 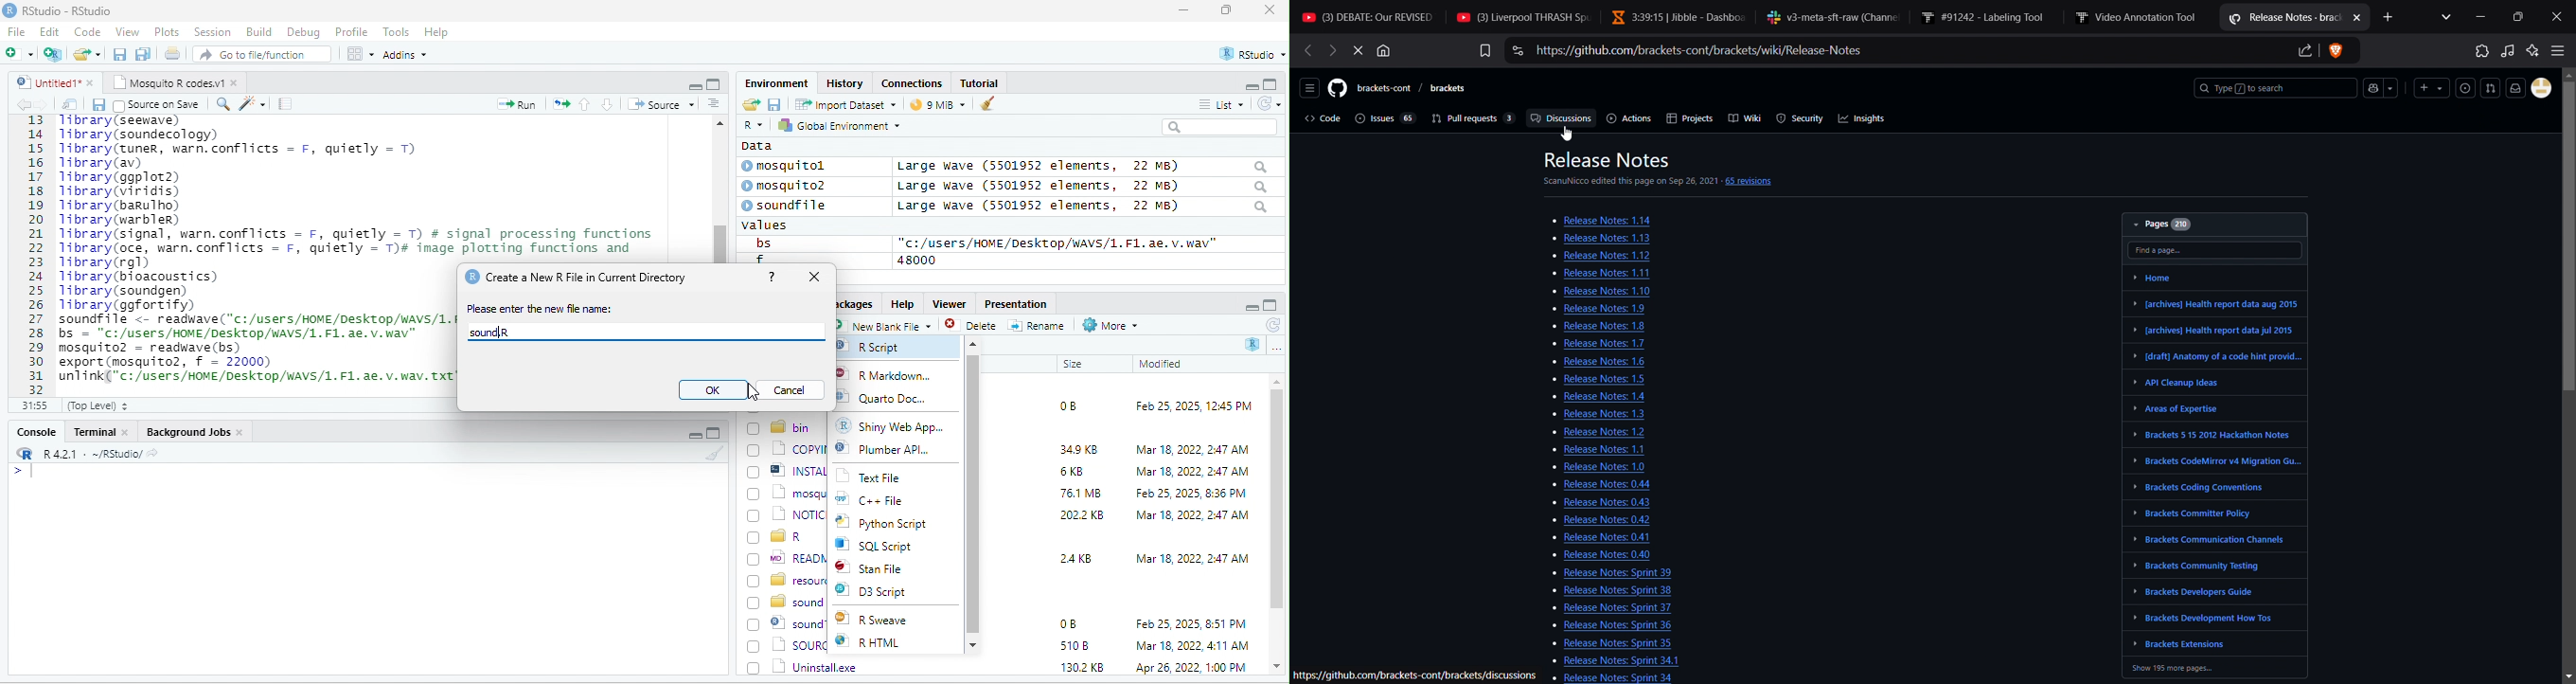 I want to click on open, so click(x=561, y=102).